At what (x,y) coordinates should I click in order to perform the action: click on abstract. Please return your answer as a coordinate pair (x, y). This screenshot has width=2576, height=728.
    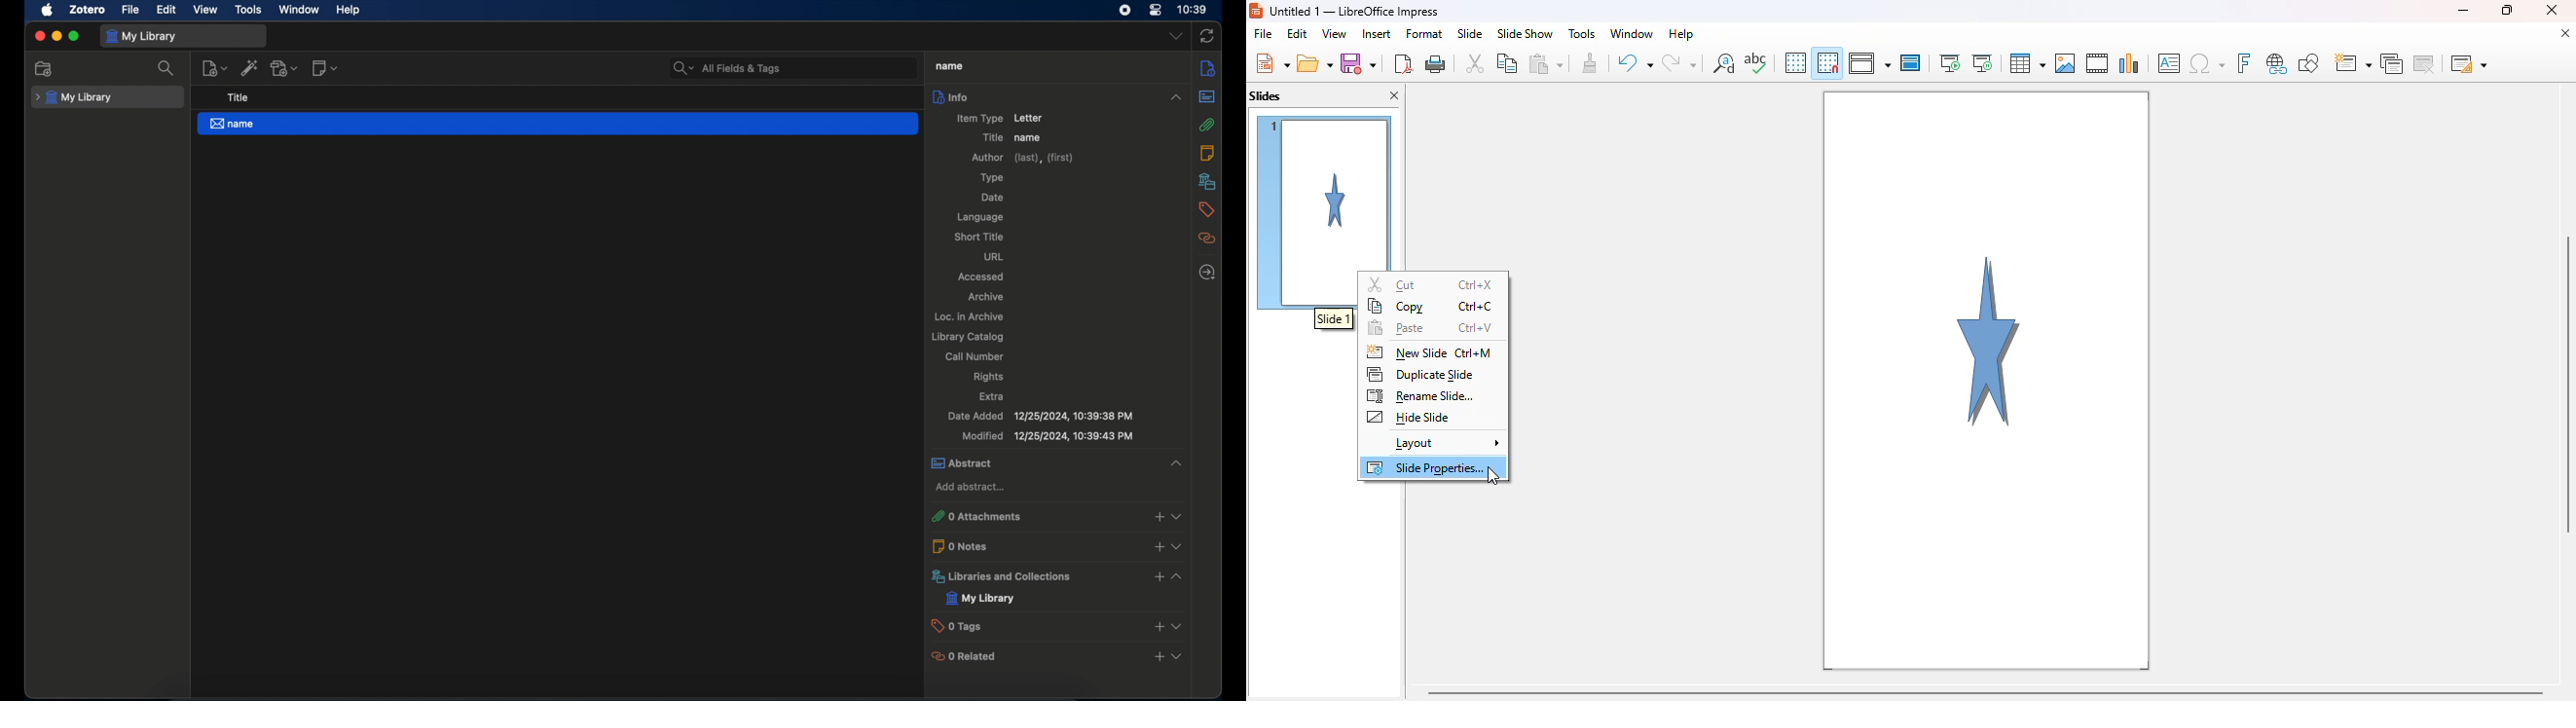
    Looking at the image, I should click on (966, 462).